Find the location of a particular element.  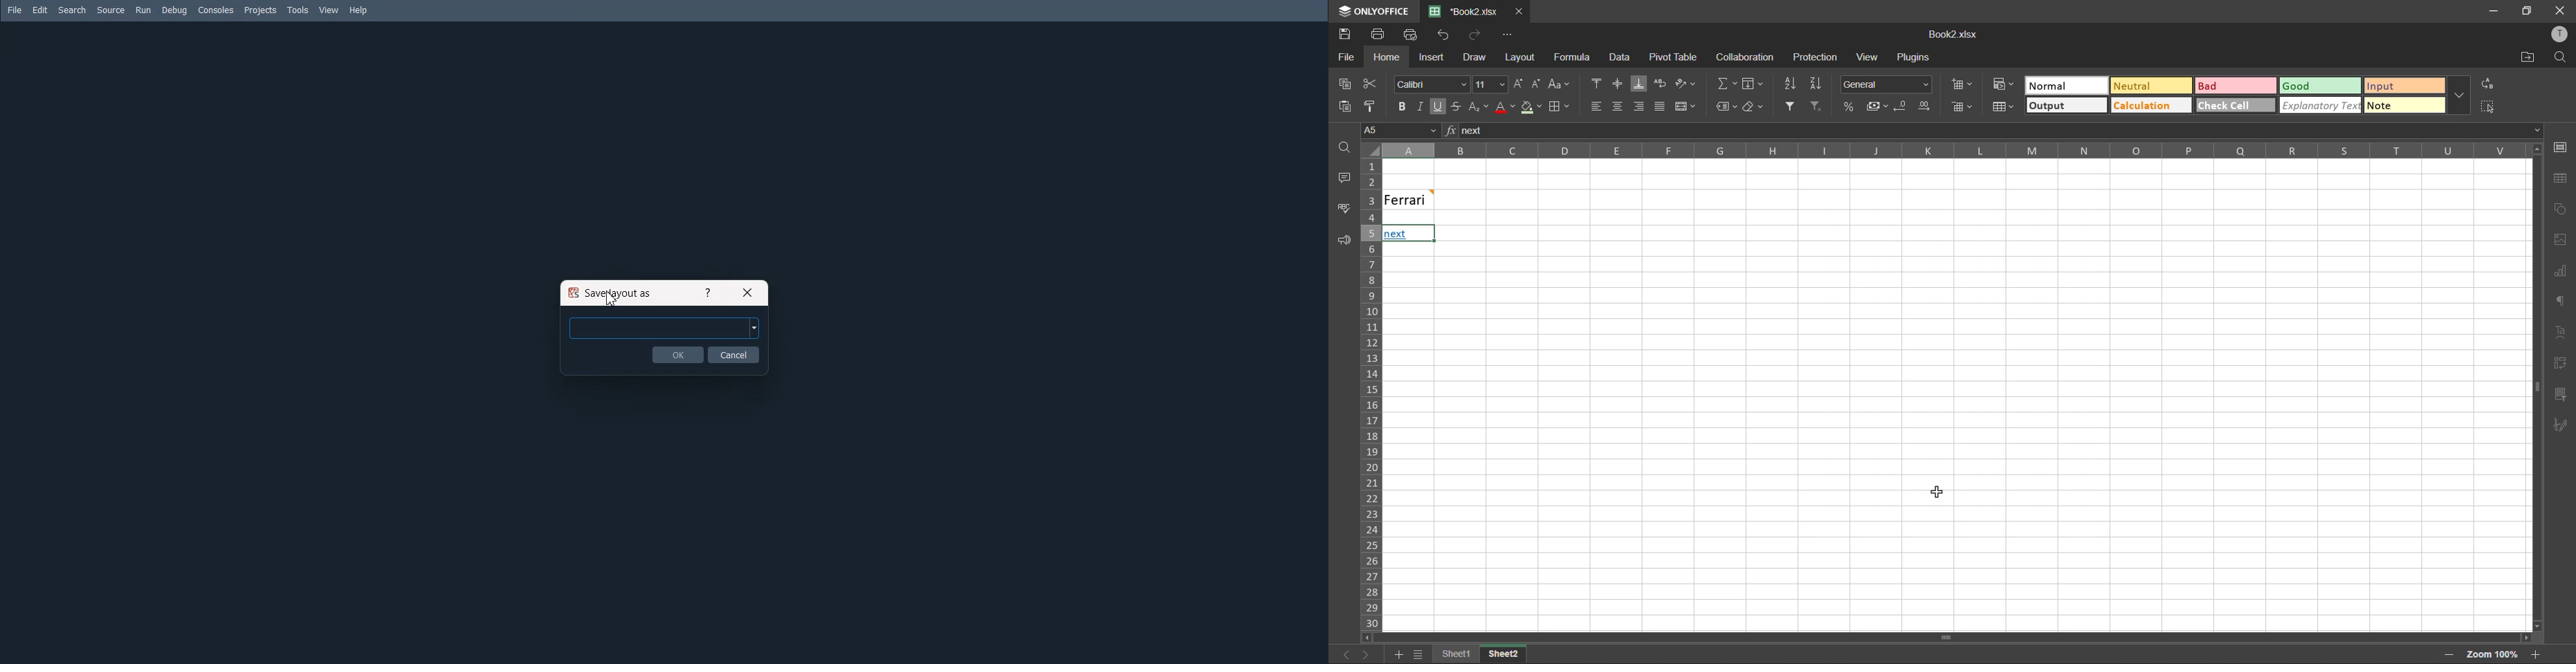

zoom factor is located at coordinates (2494, 654).